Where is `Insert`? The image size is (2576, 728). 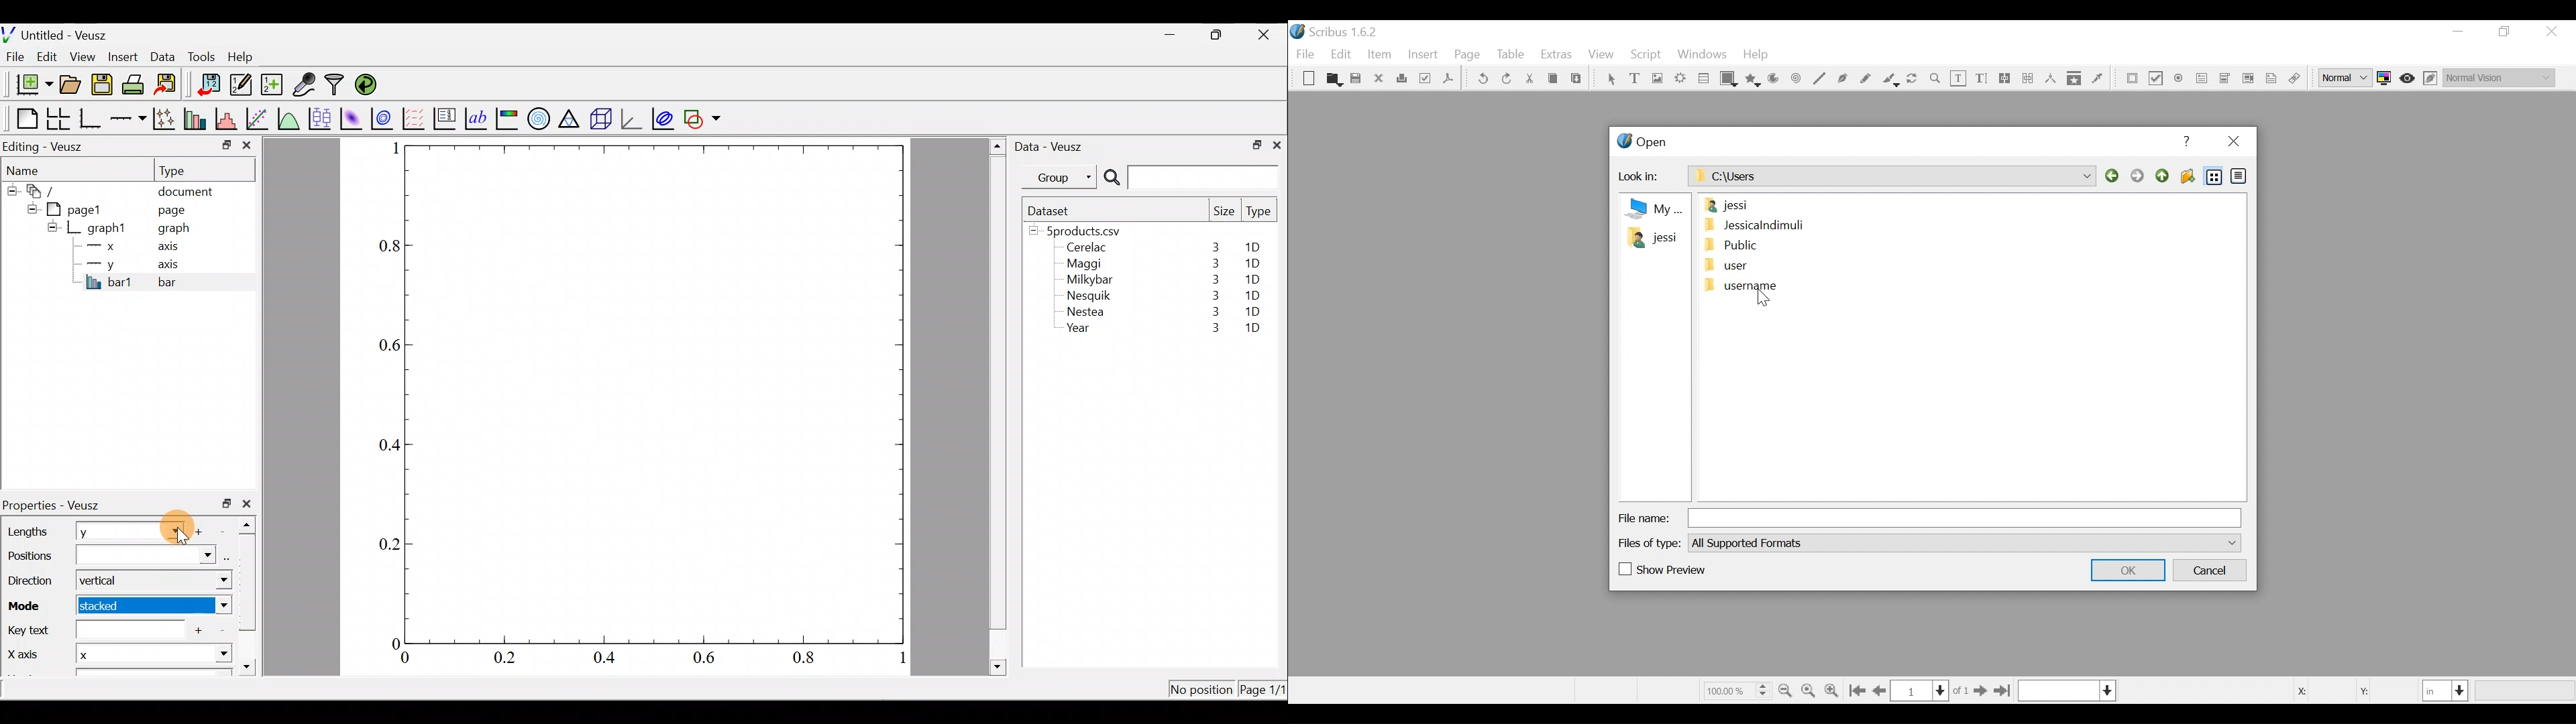
Insert is located at coordinates (1424, 57).